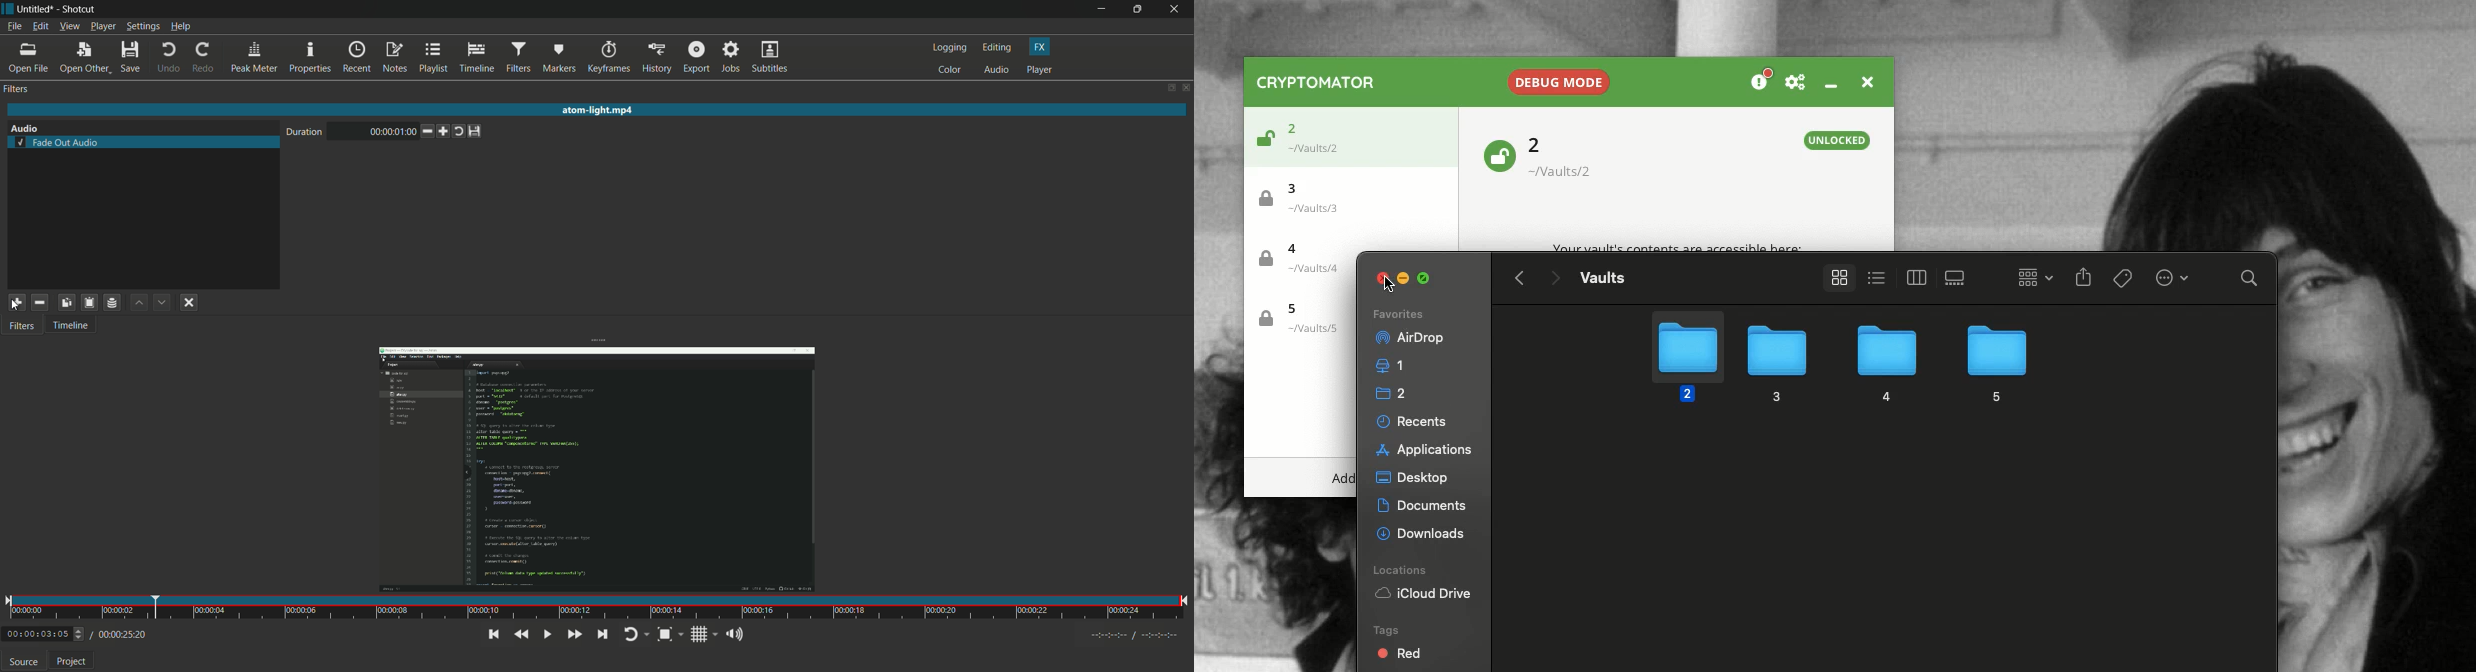 This screenshot has height=672, width=2492. What do you see at coordinates (1041, 70) in the screenshot?
I see `player` at bounding box center [1041, 70].